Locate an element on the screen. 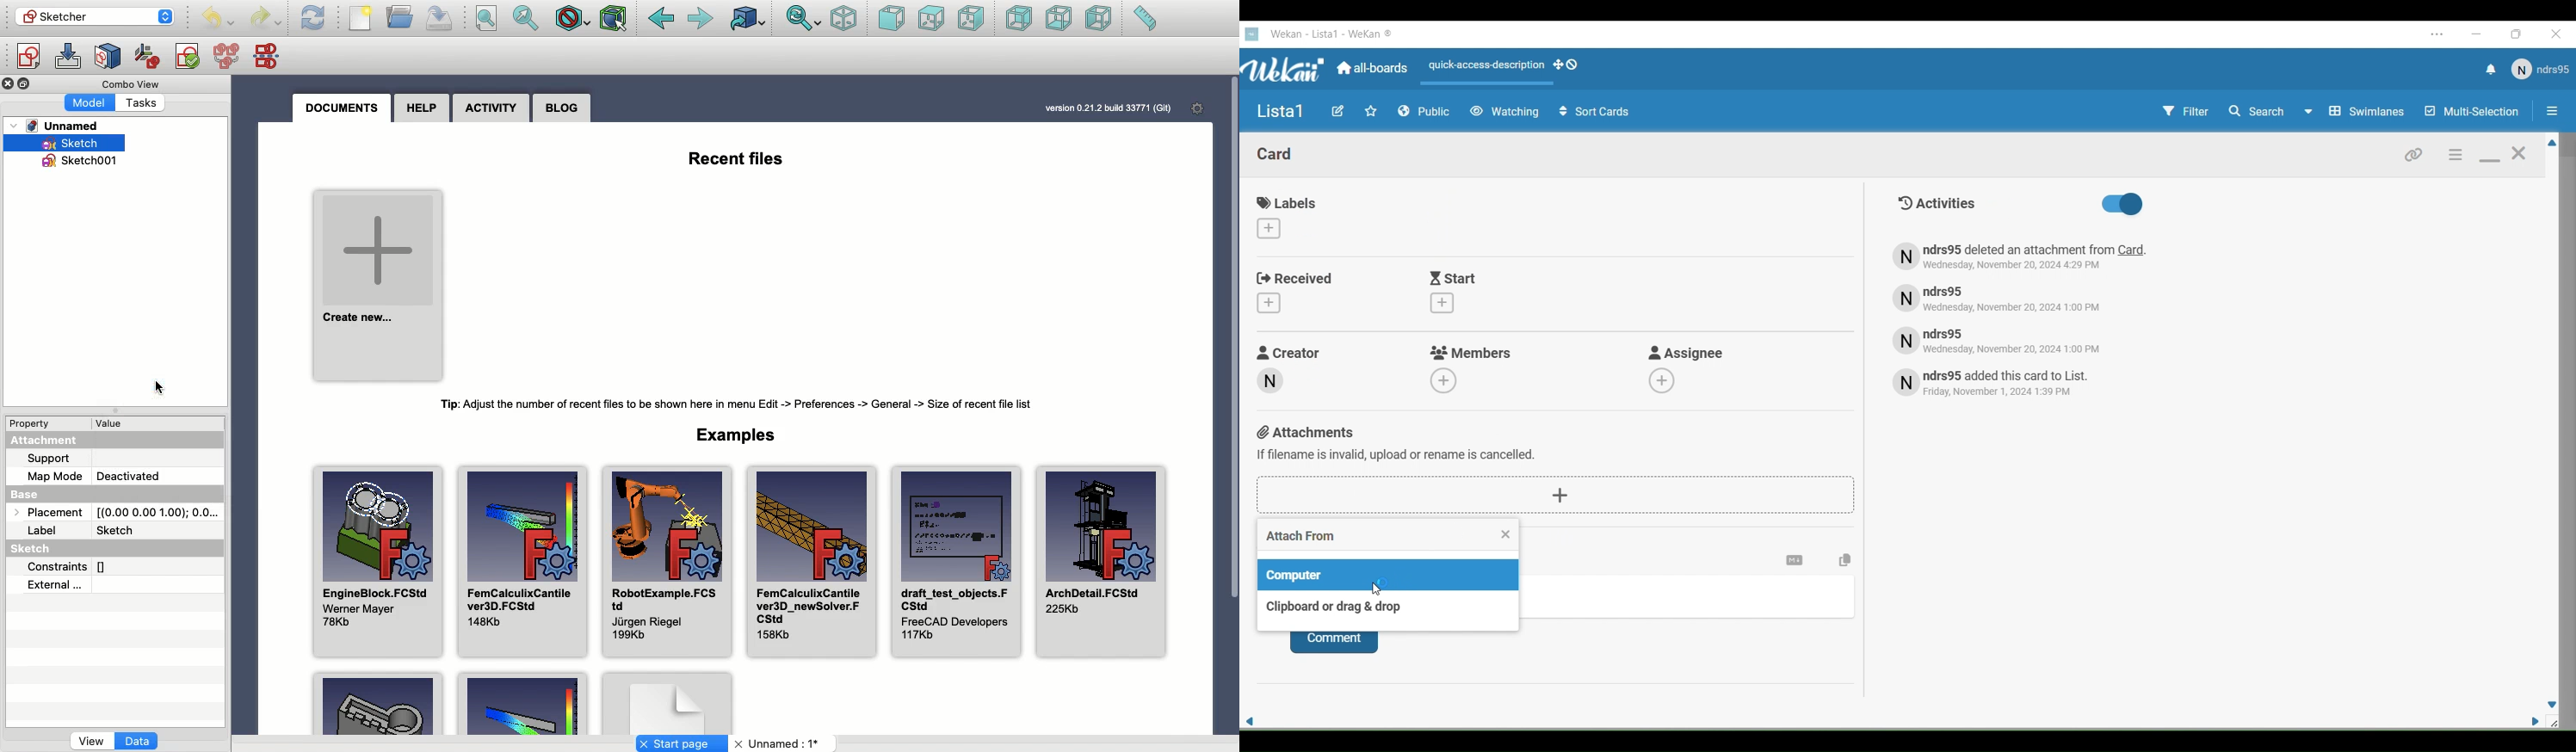 The width and height of the screenshot is (2576, 756). Right is located at coordinates (970, 18).